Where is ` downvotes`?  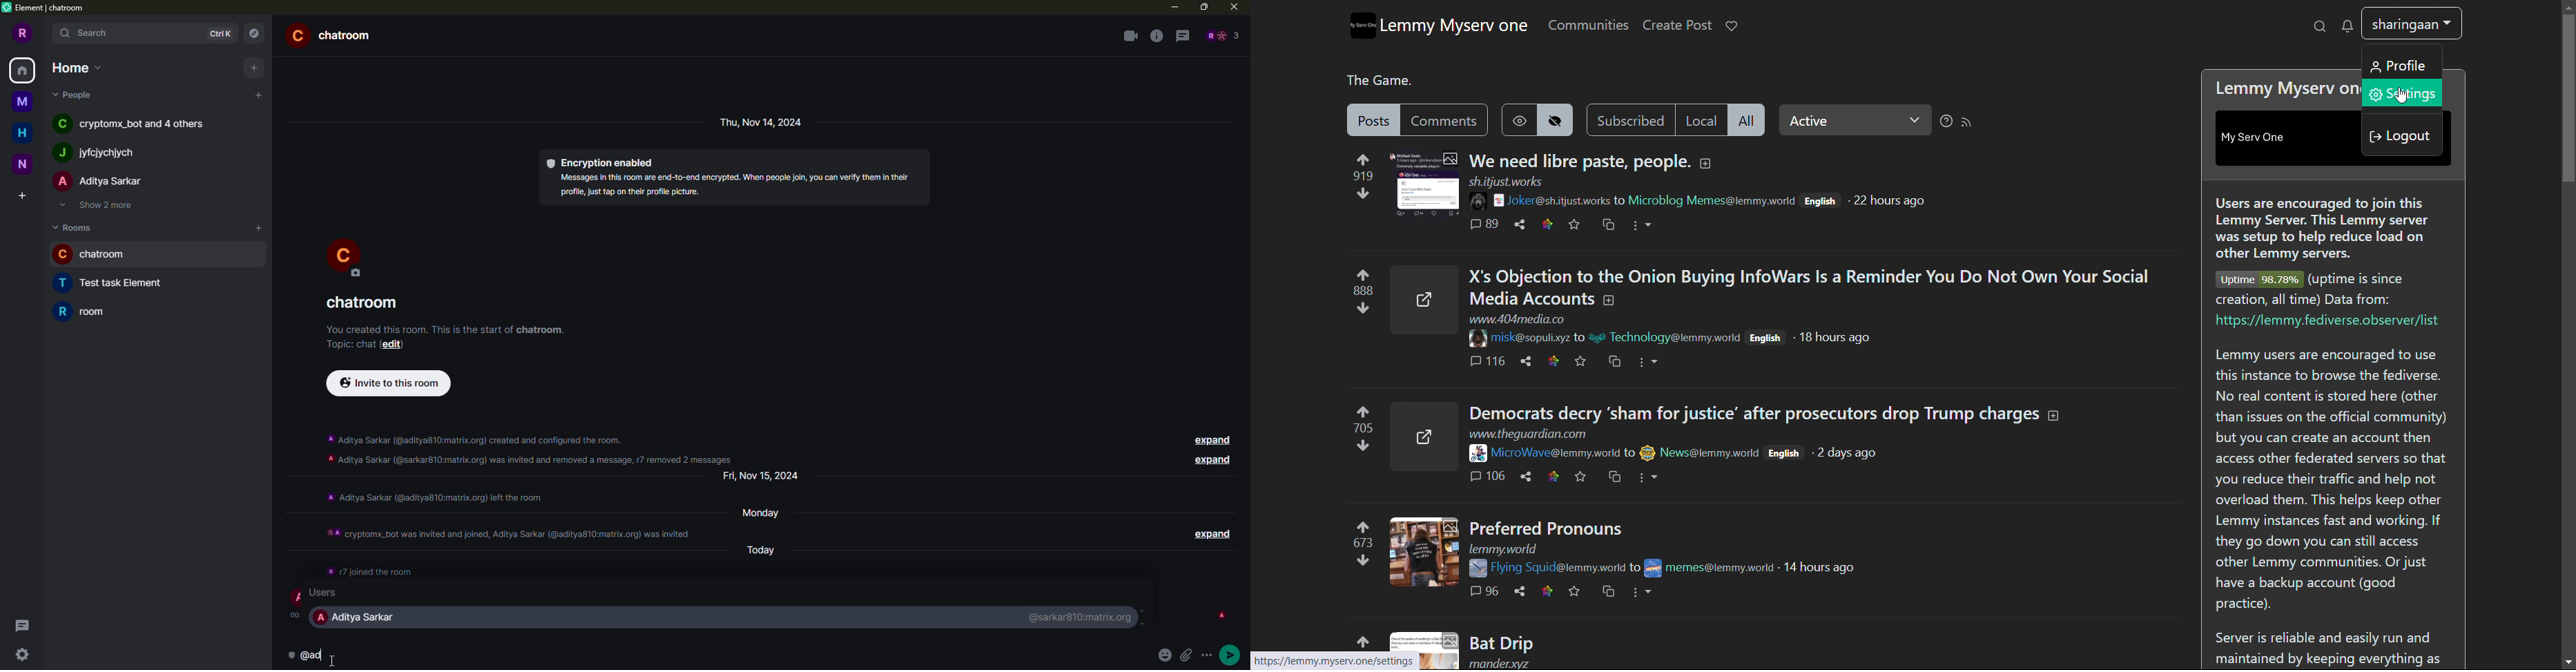
 downvotes is located at coordinates (1363, 446).